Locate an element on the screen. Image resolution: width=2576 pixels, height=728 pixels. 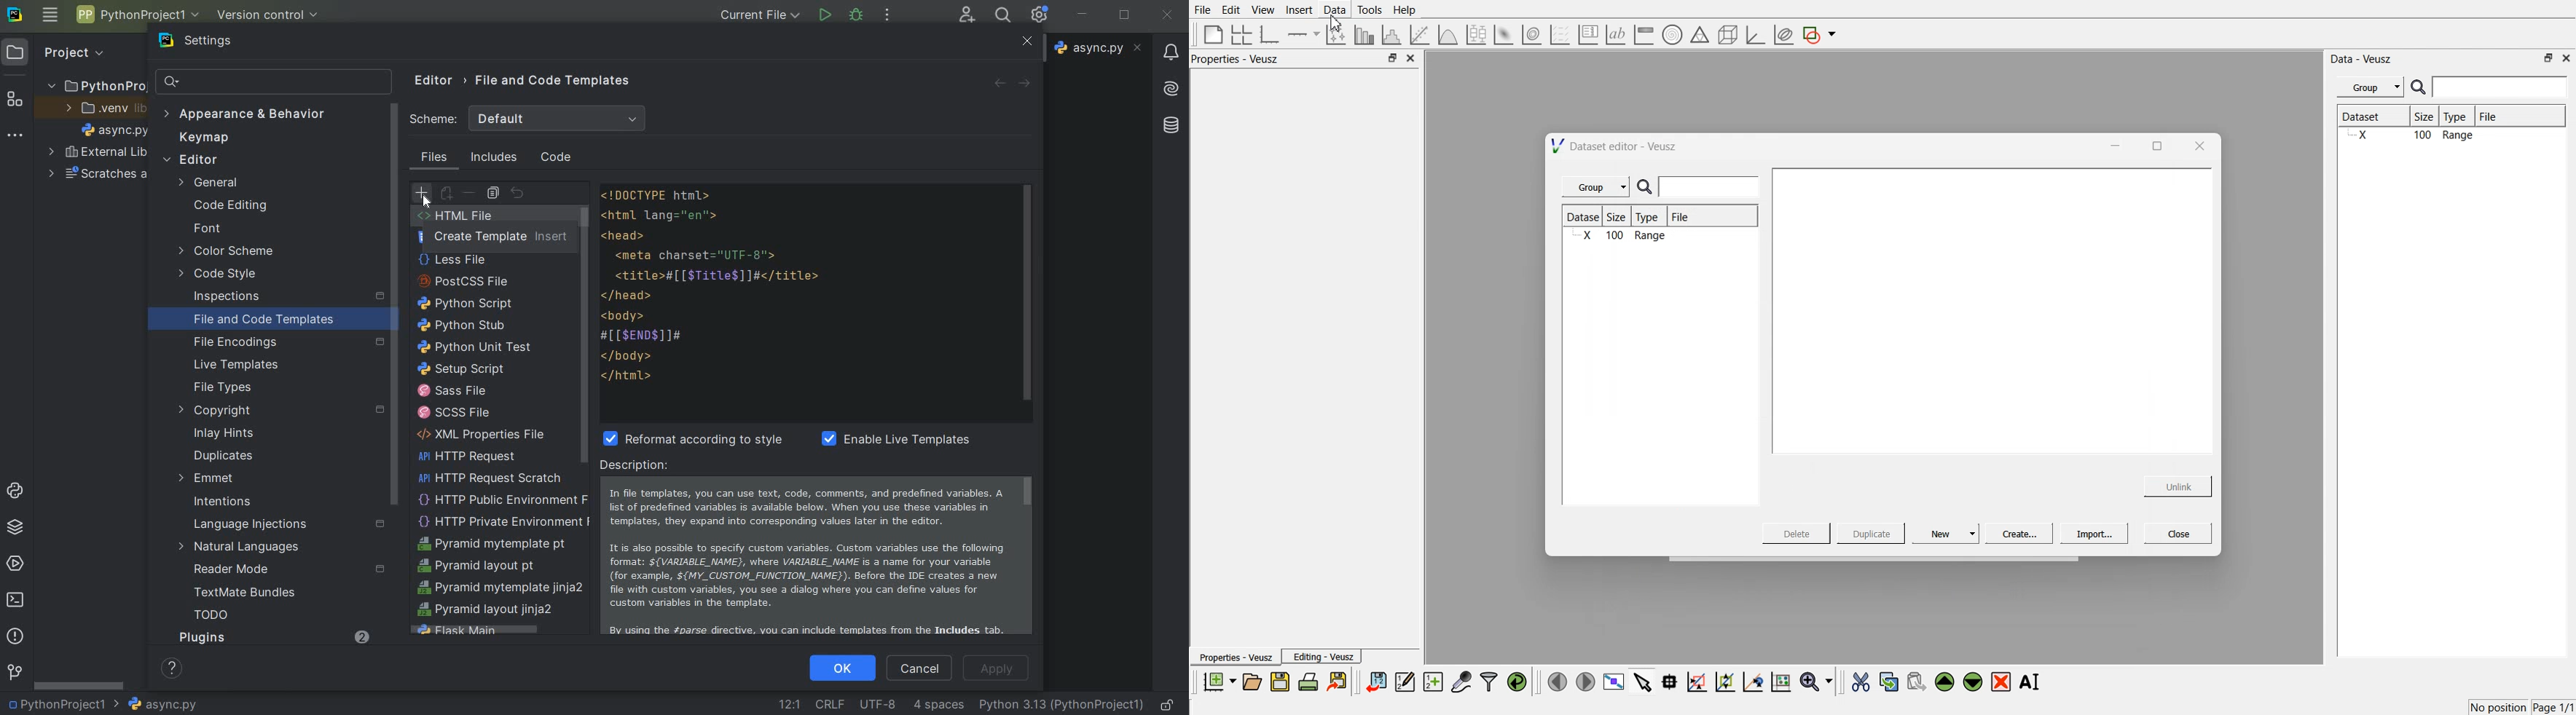
ternary shapes is located at coordinates (1698, 36).